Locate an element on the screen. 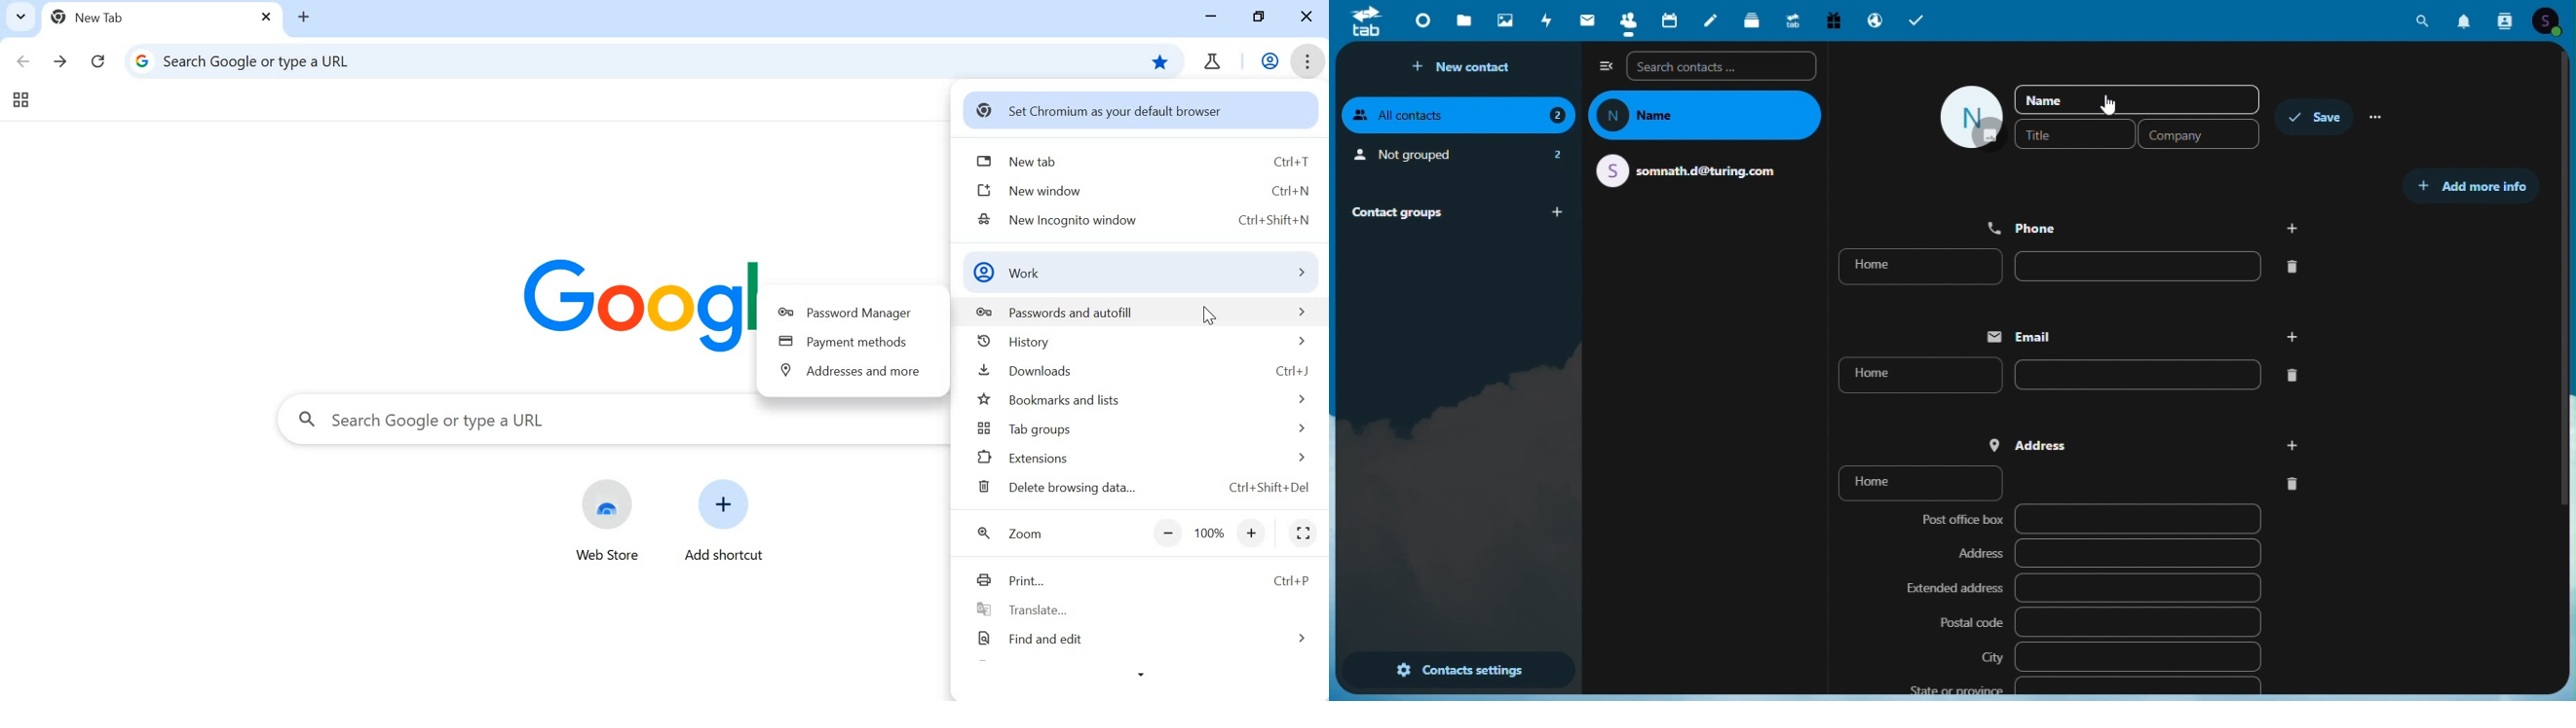  tab is located at coordinates (1364, 23).